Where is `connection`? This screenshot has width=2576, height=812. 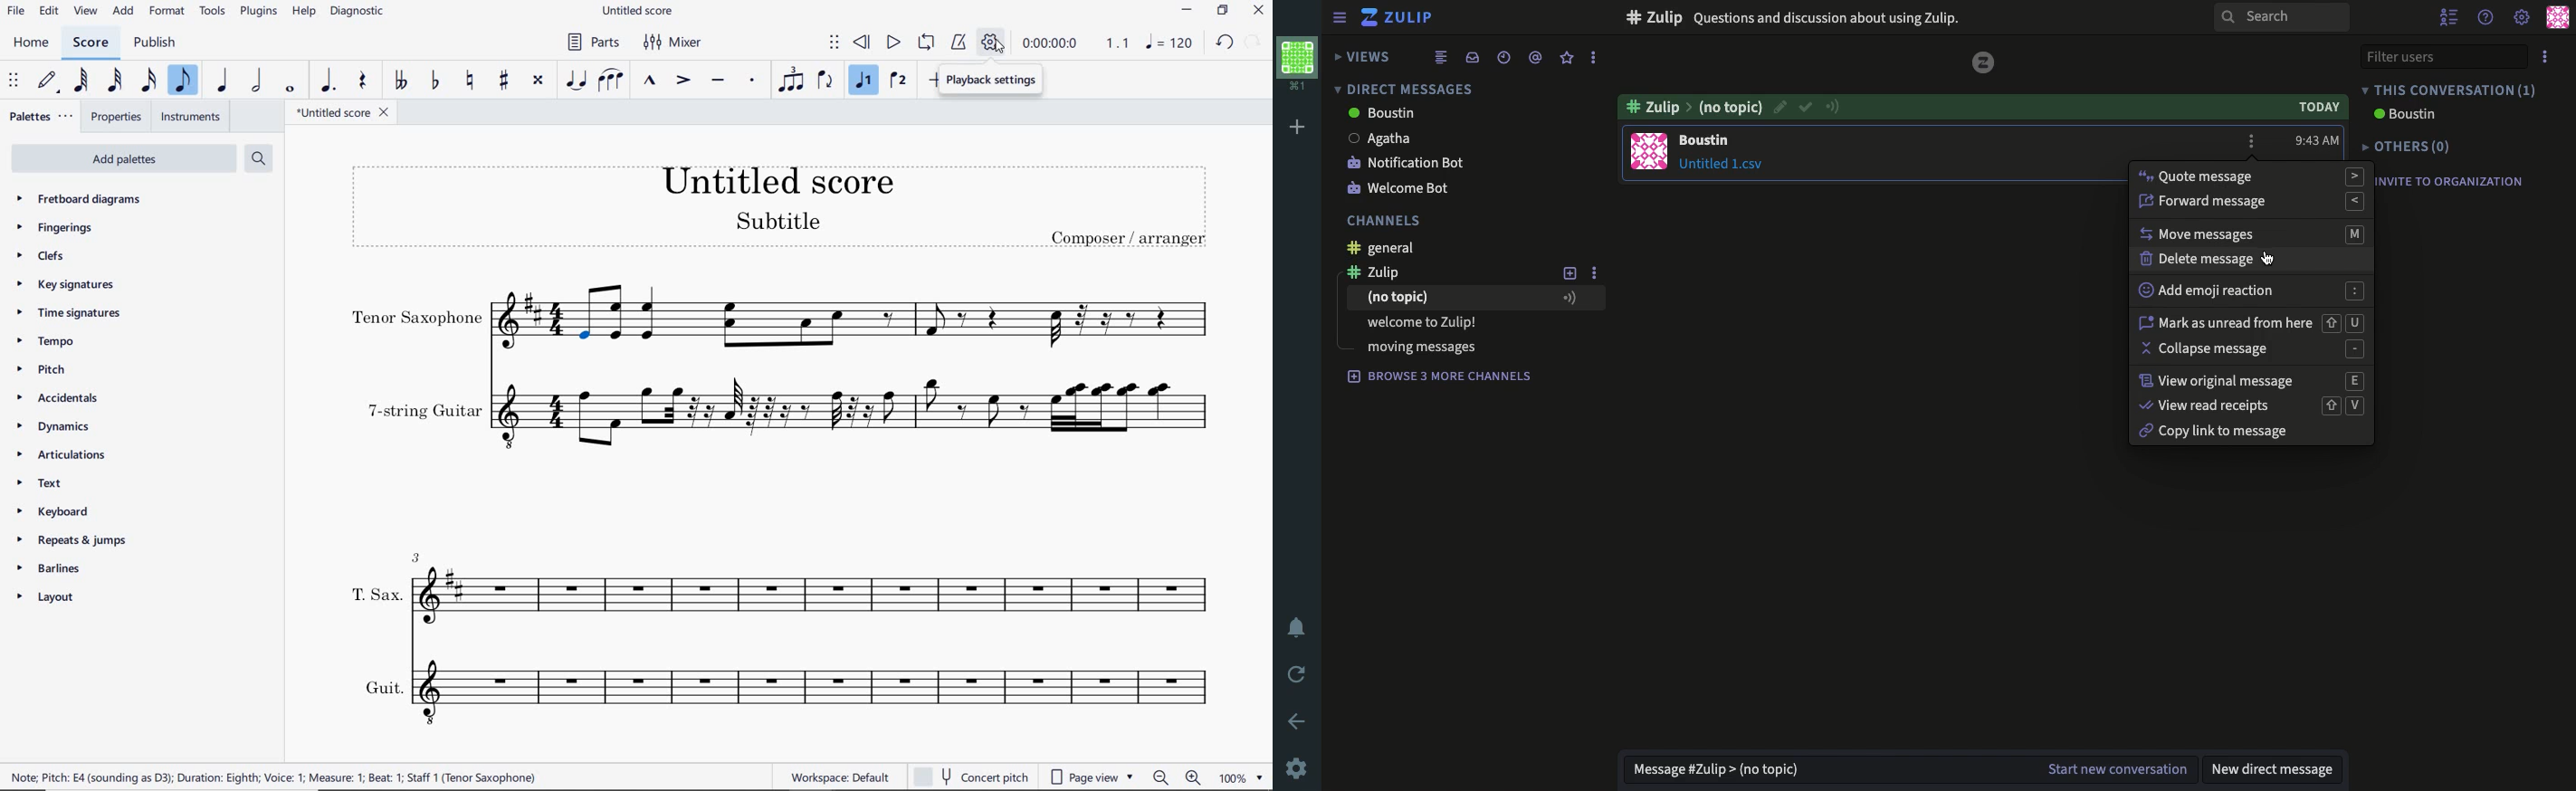
connection is located at coordinates (1837, 108).